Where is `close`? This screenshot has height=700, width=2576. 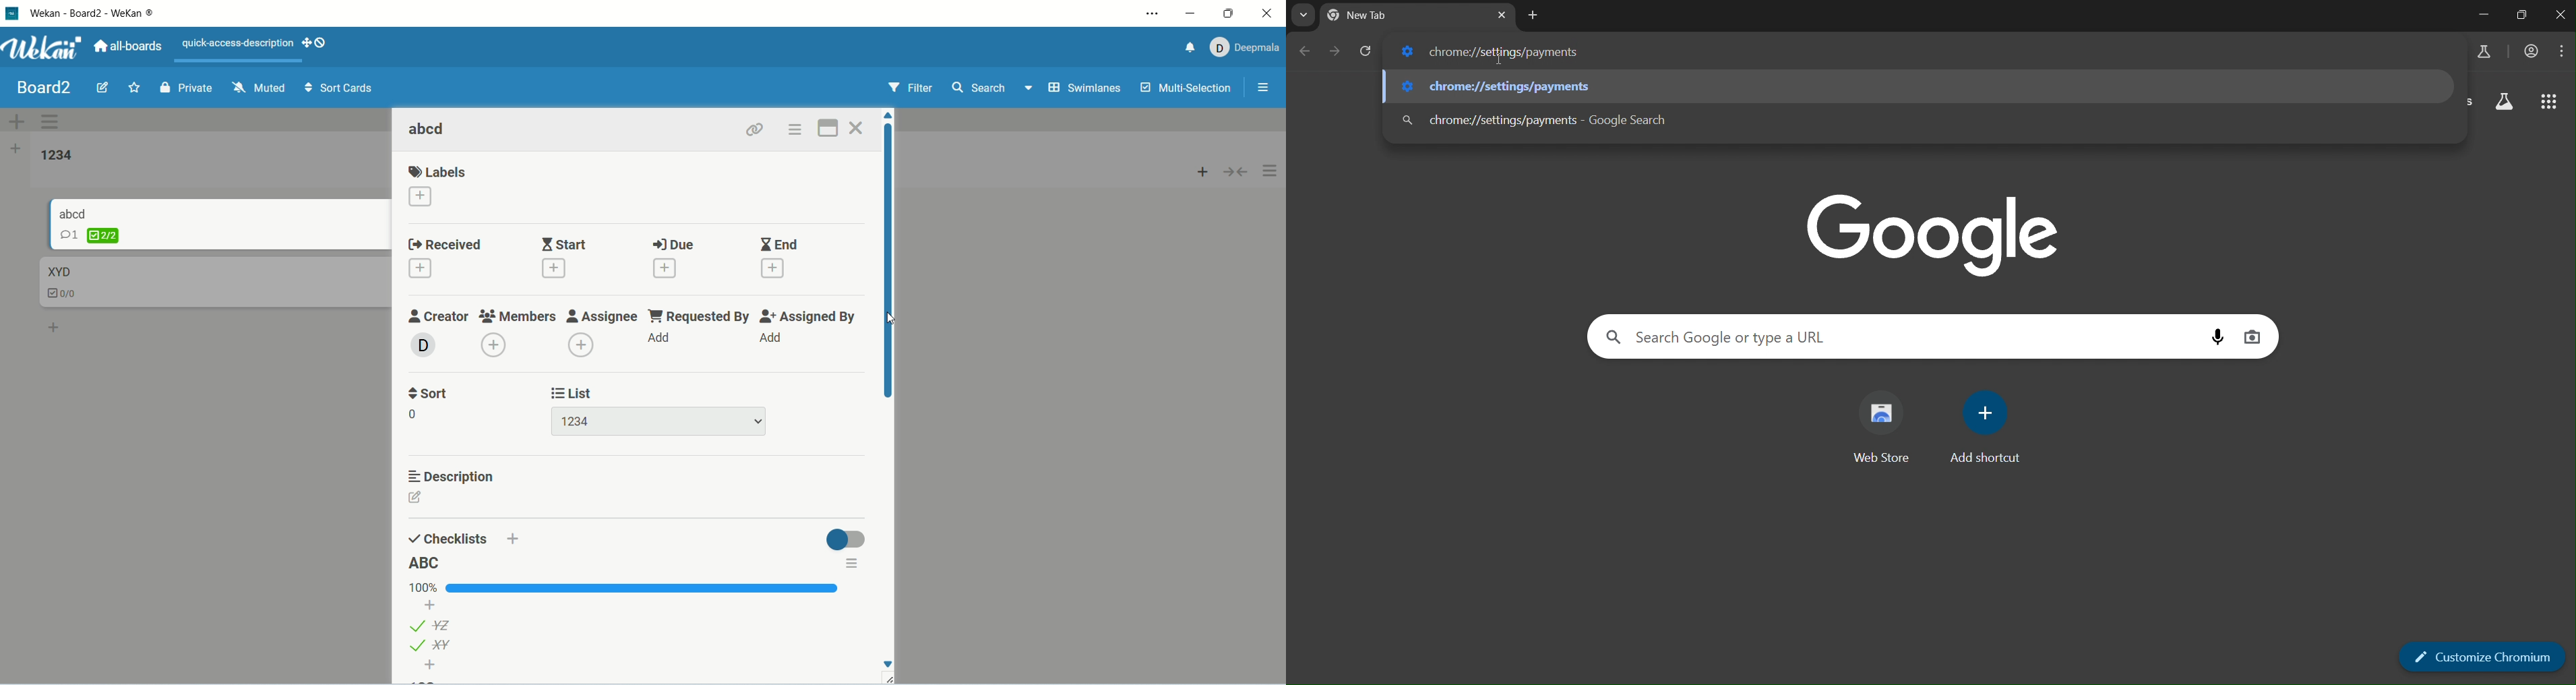 close is located at coordinates (1262, 15).